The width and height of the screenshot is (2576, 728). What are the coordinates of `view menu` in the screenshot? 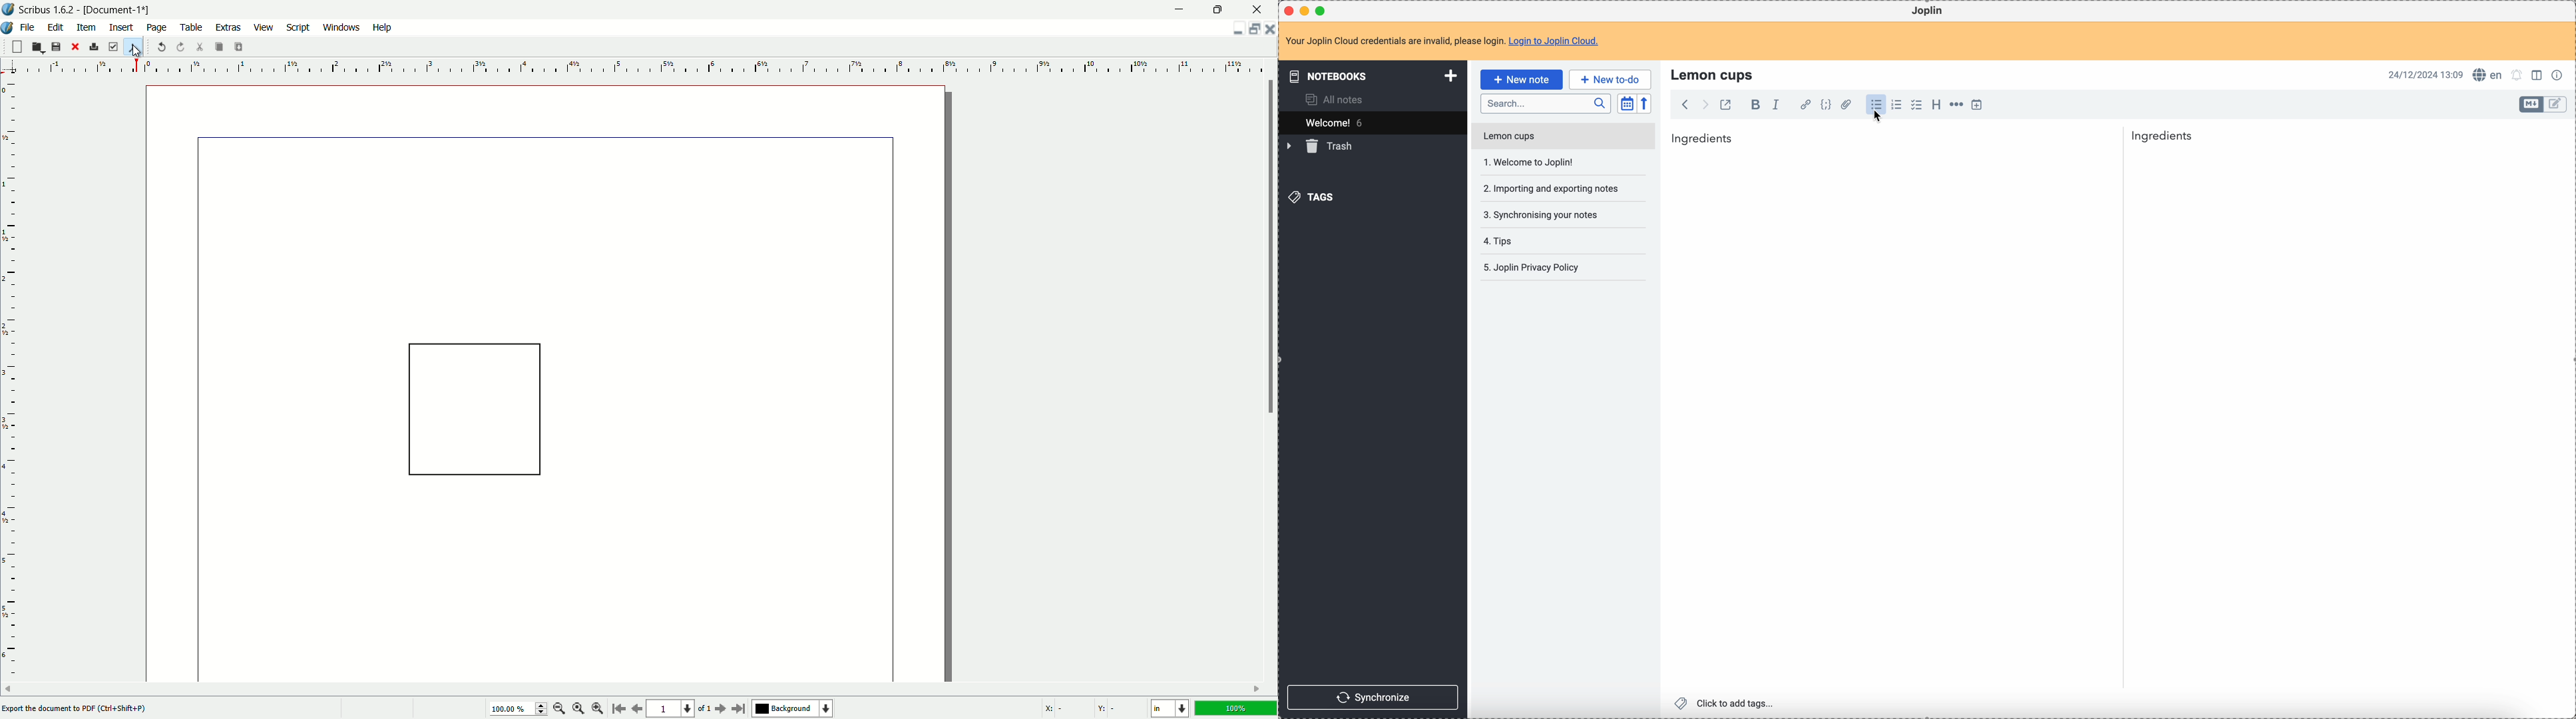 It's located at (264, 28).